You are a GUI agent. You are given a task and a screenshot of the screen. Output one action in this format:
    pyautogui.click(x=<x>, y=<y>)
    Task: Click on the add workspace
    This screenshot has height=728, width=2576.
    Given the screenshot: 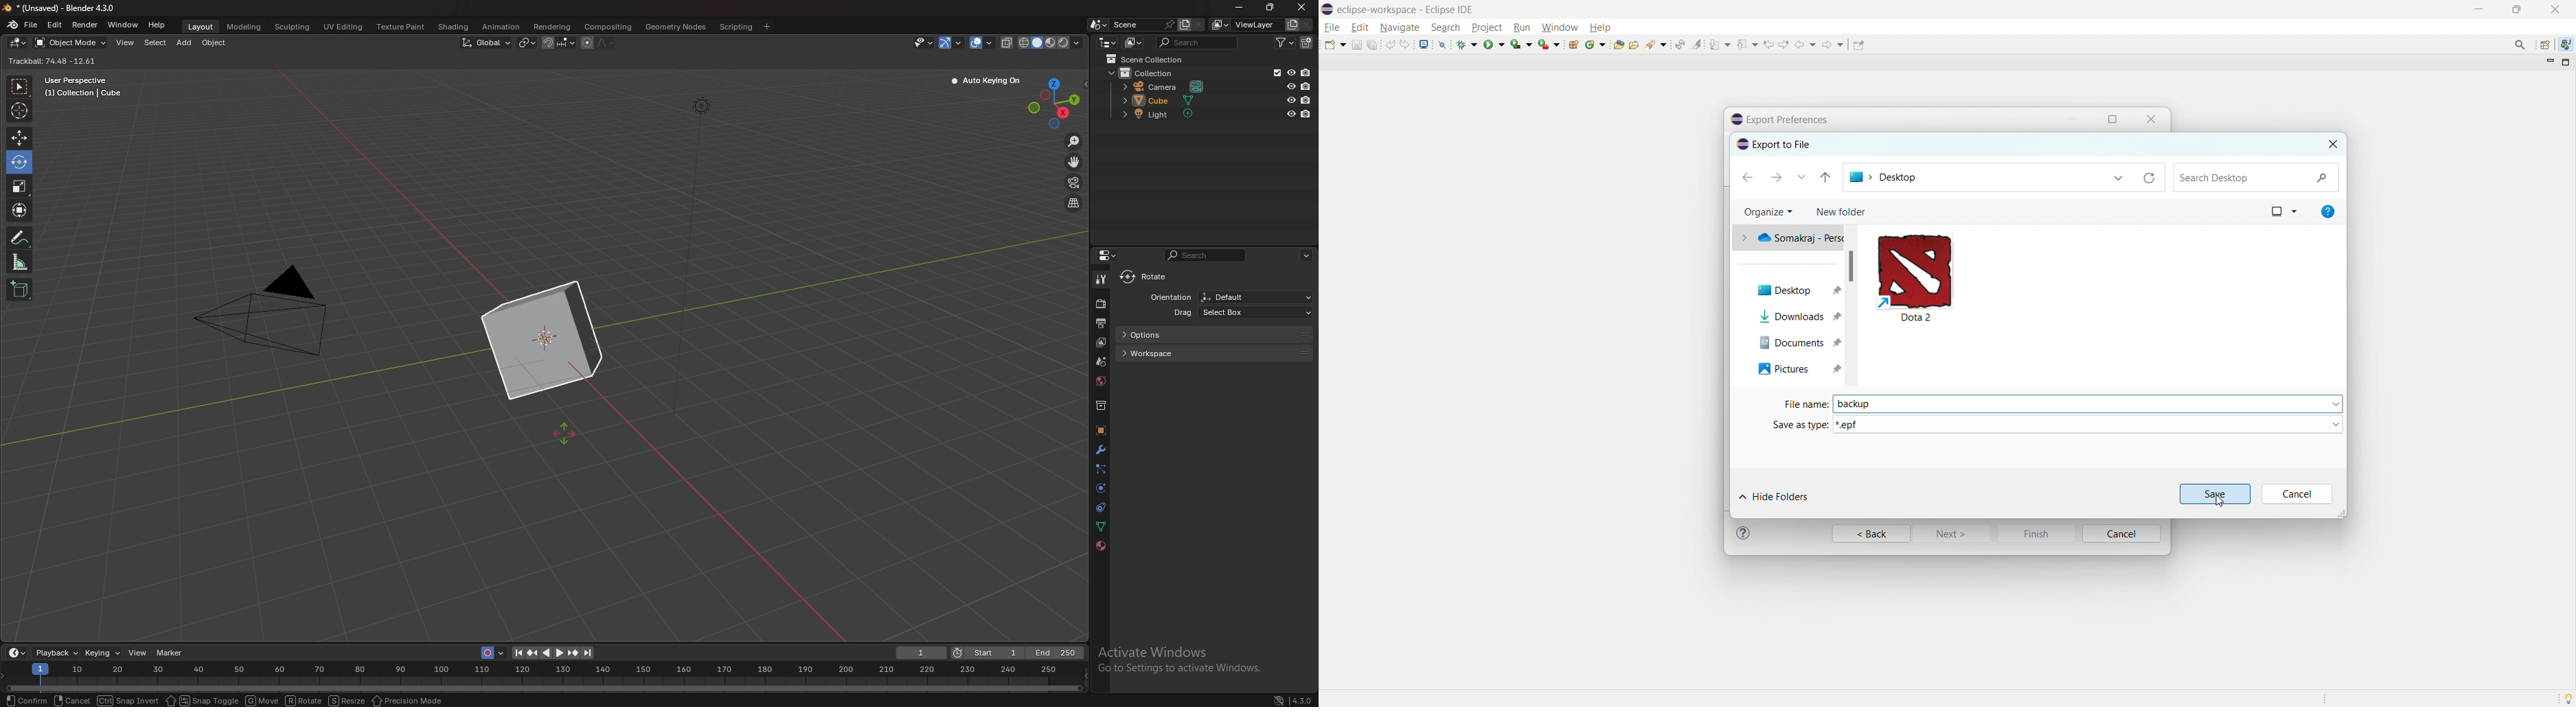 What is the action you would take?
    pyautogui.click(x=768, y=26)
    